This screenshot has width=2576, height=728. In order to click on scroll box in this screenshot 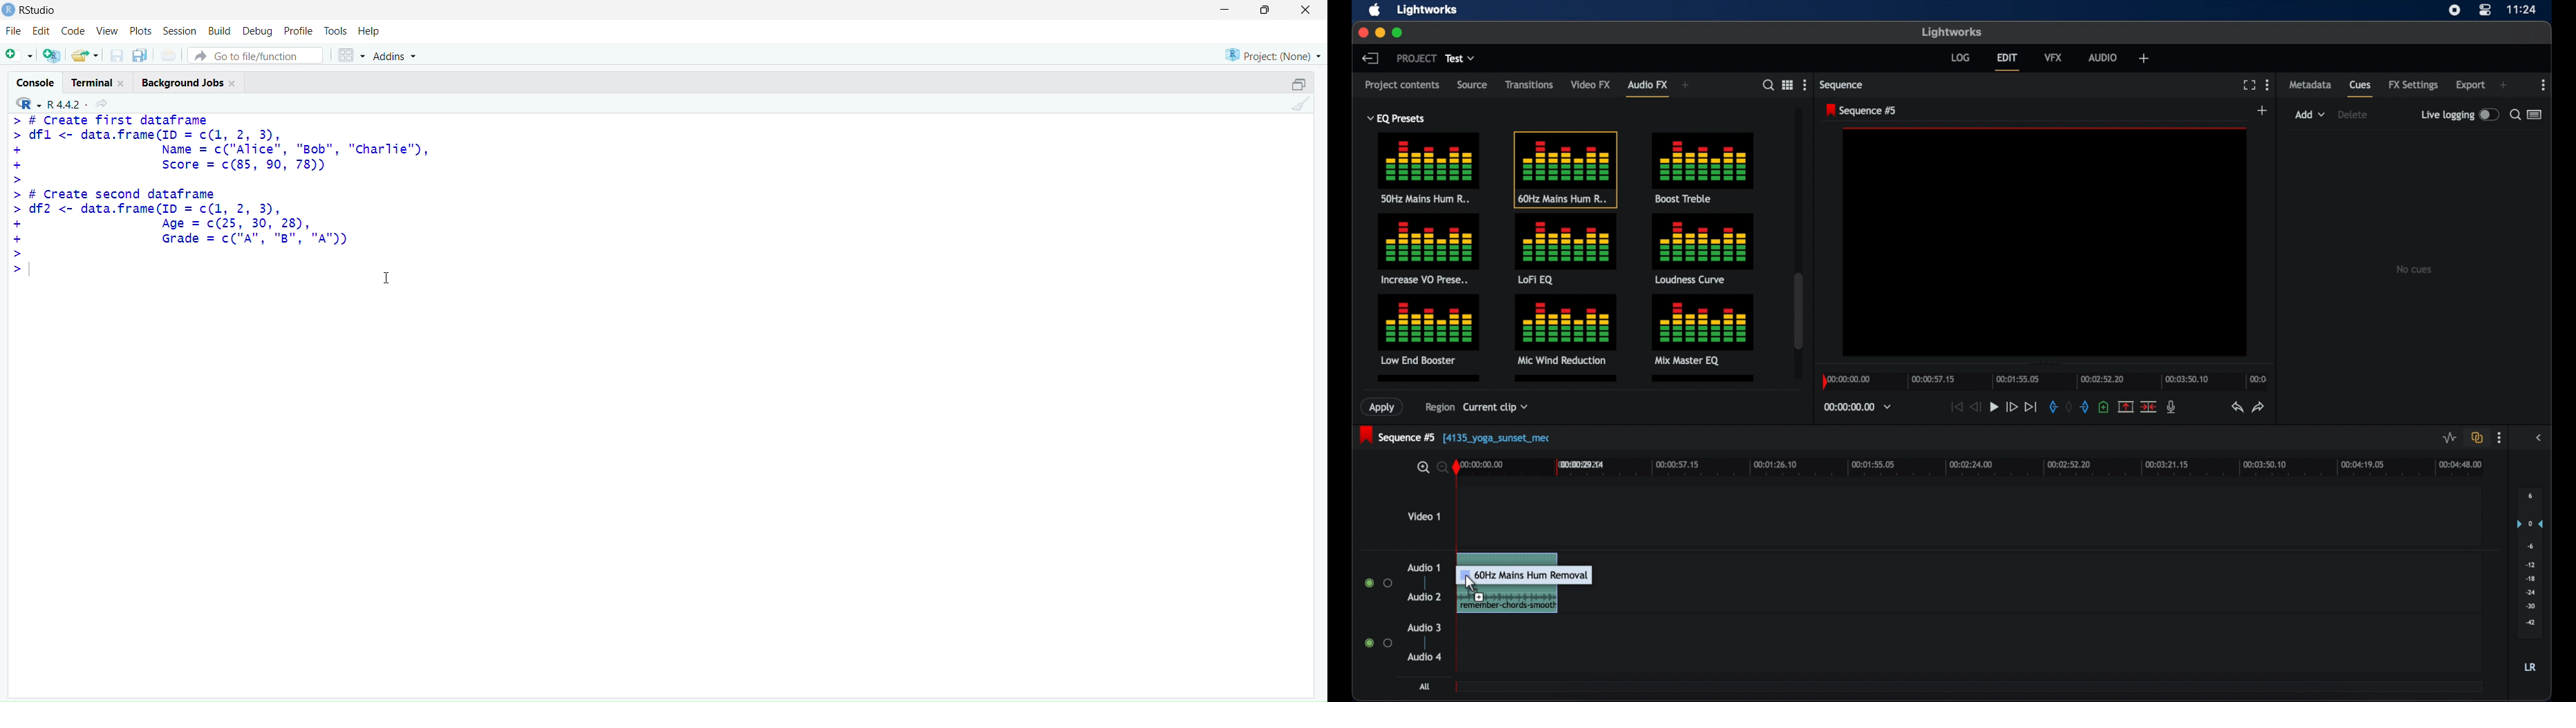, I will do `click(1798, 311)`.